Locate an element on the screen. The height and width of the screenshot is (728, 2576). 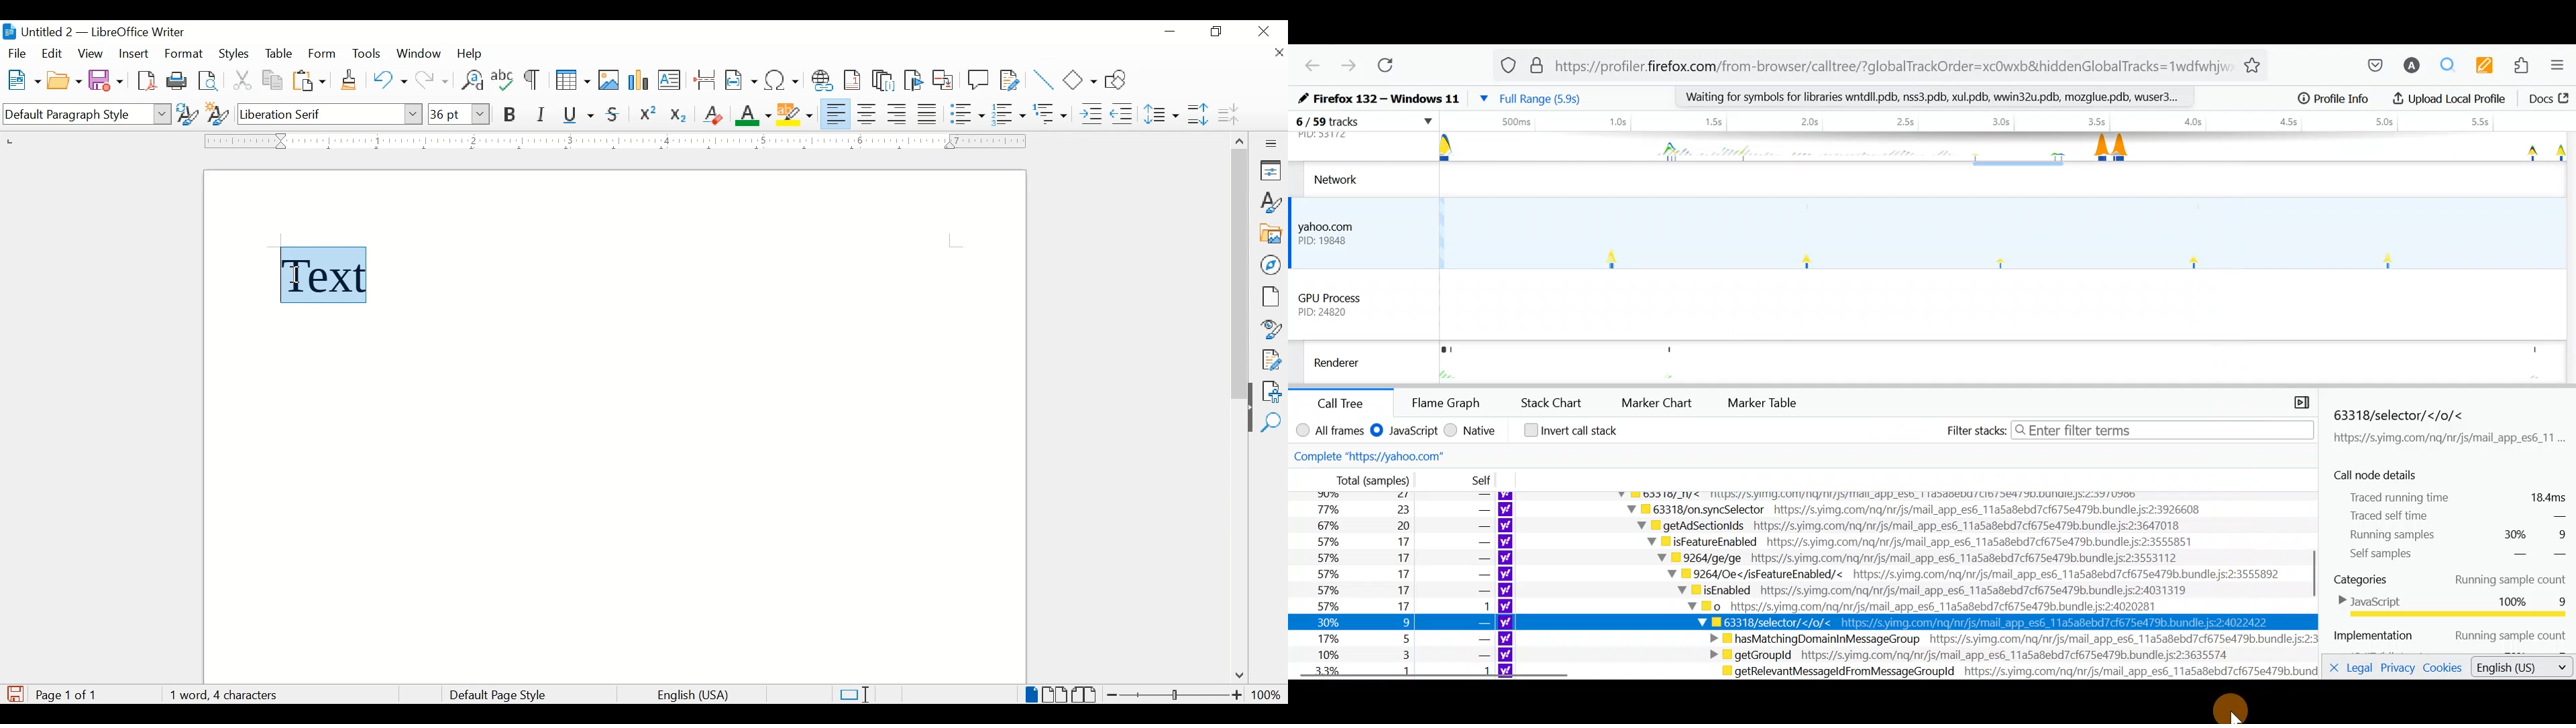
style inspector is located at coordinates (1272, 327).